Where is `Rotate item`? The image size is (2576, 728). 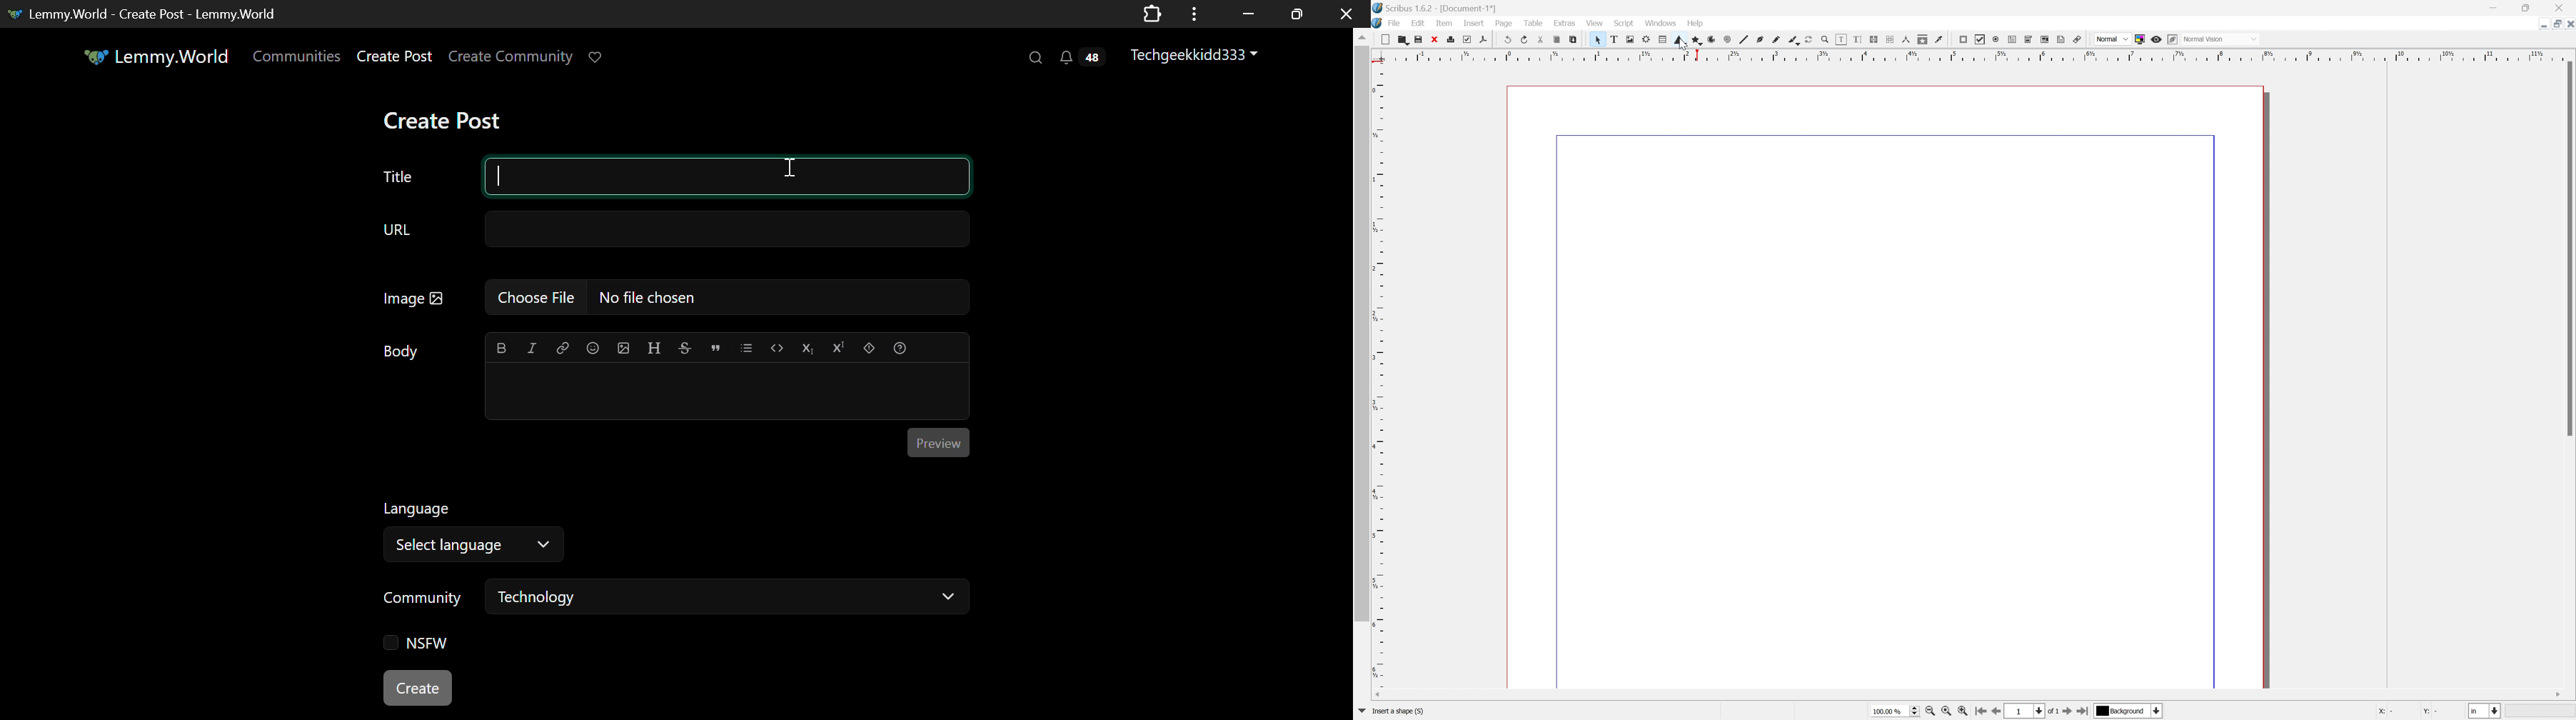
Rotate item is located at coordinates (1812, 40).